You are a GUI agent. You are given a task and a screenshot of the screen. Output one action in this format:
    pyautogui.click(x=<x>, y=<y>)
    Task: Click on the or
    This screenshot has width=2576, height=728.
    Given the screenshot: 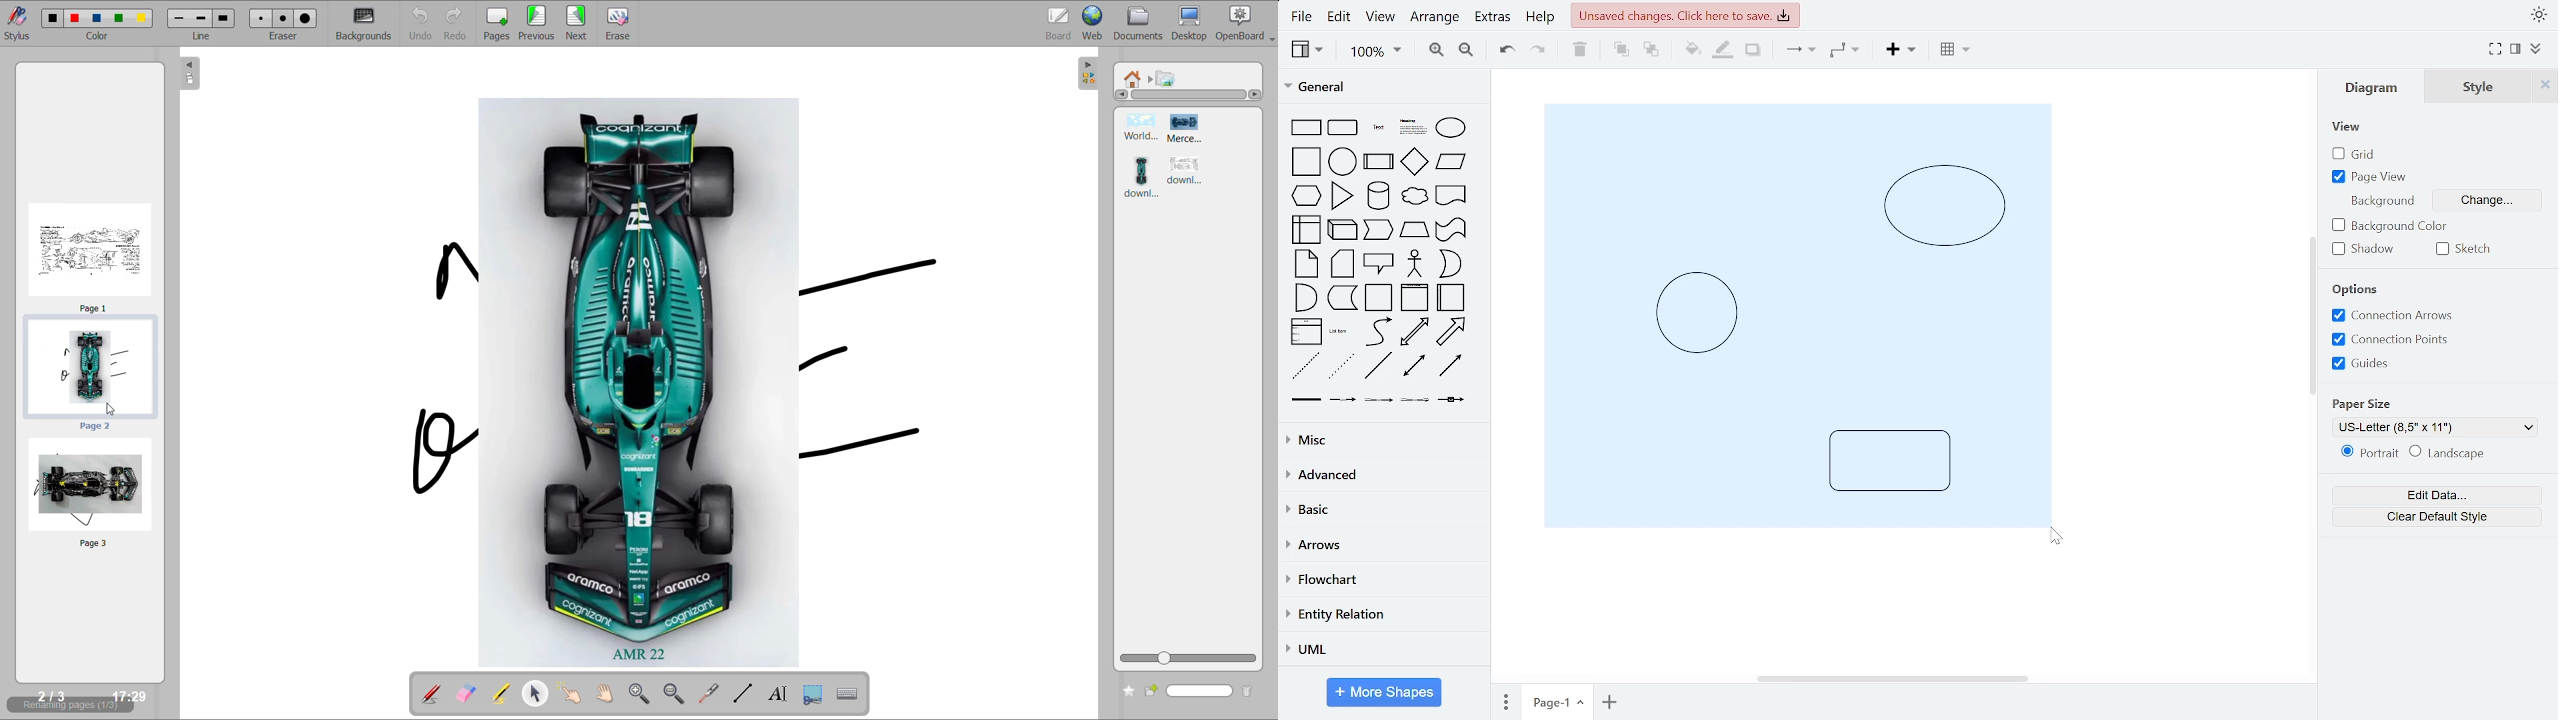 What is the action you would take?
    pyautogui.click(x=1449, y=263)
    